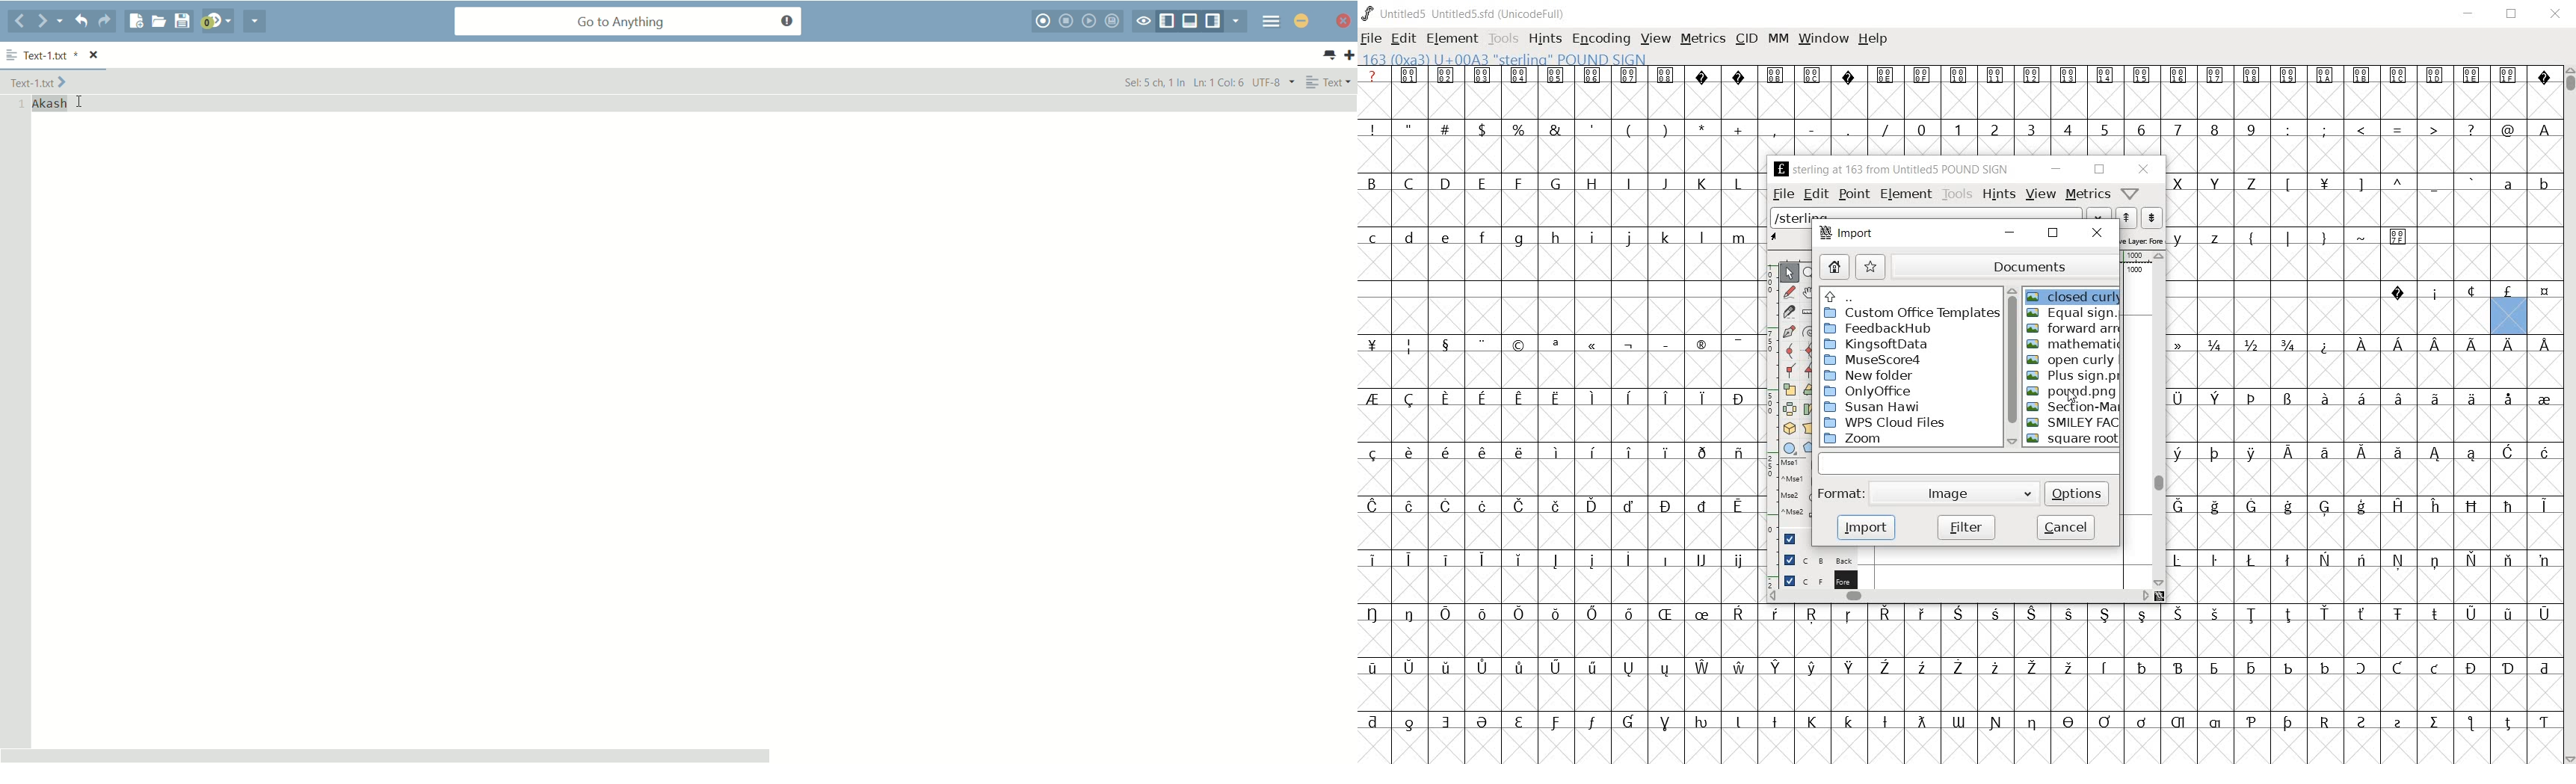 The height and width of the screenshot is (784, 2576). What do you see at coordinates (1841, 496) in the screenshot?
I see `format` at bounding box center [1841, 496].